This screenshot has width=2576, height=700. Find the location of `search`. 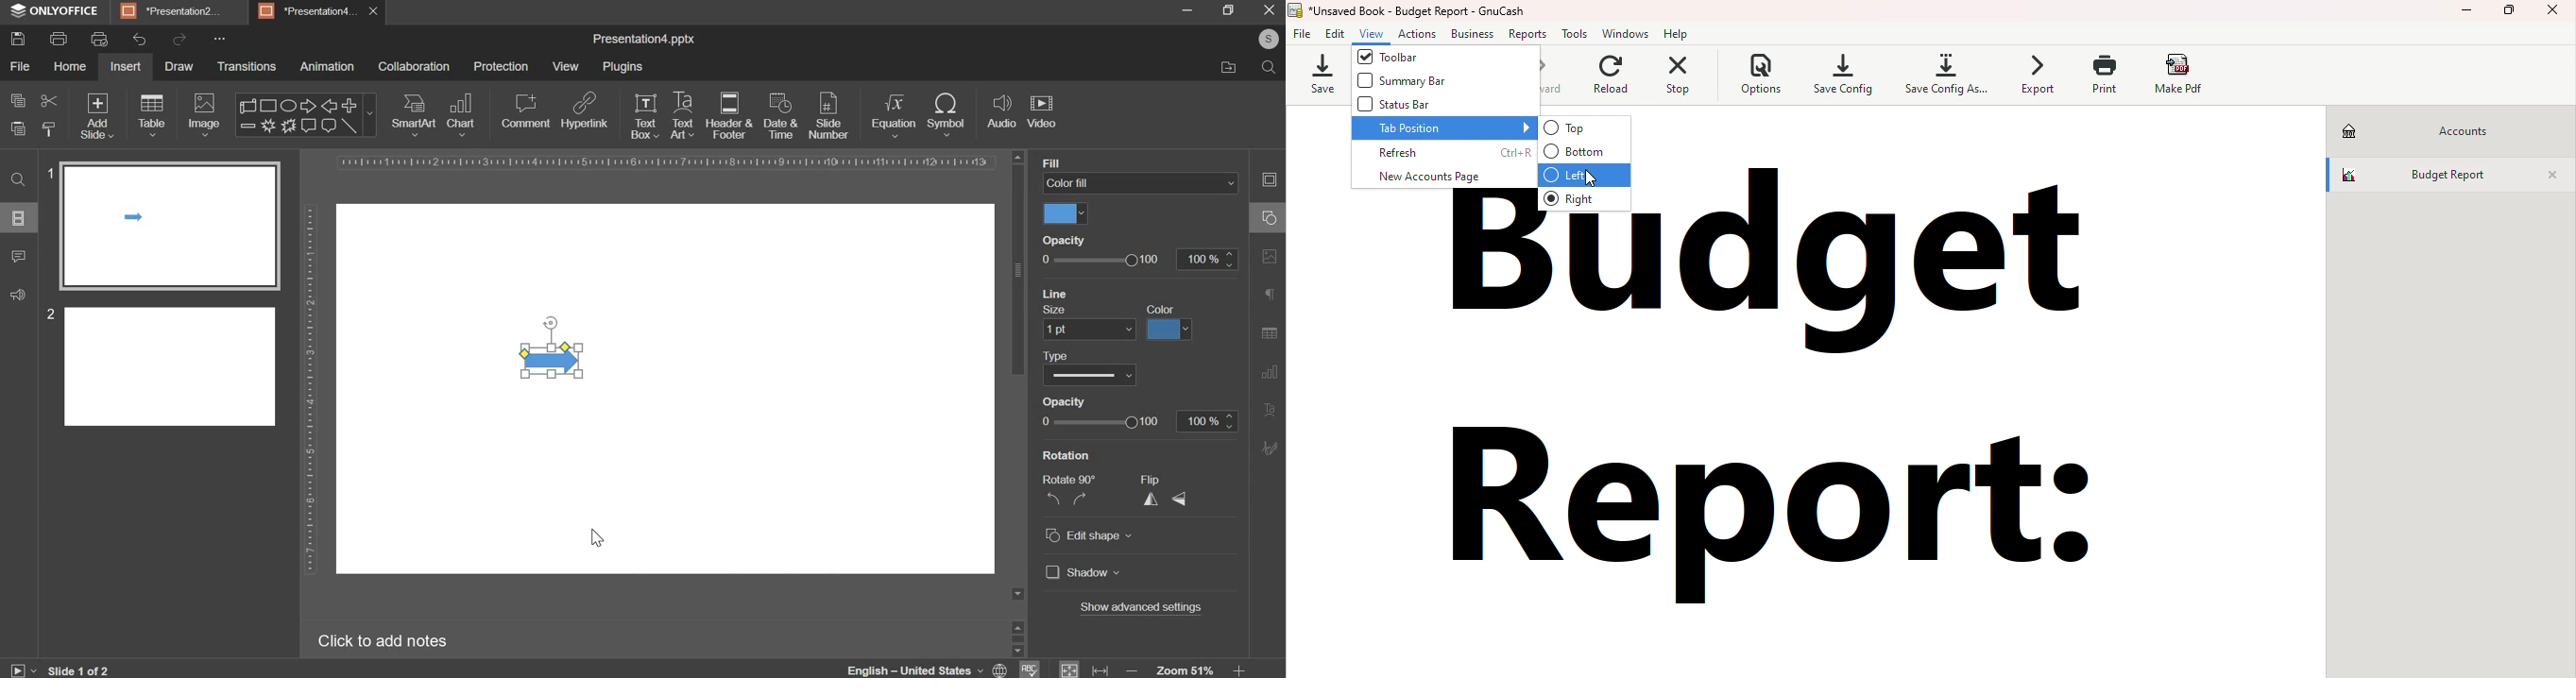

search is located at coordinates (18, 174).